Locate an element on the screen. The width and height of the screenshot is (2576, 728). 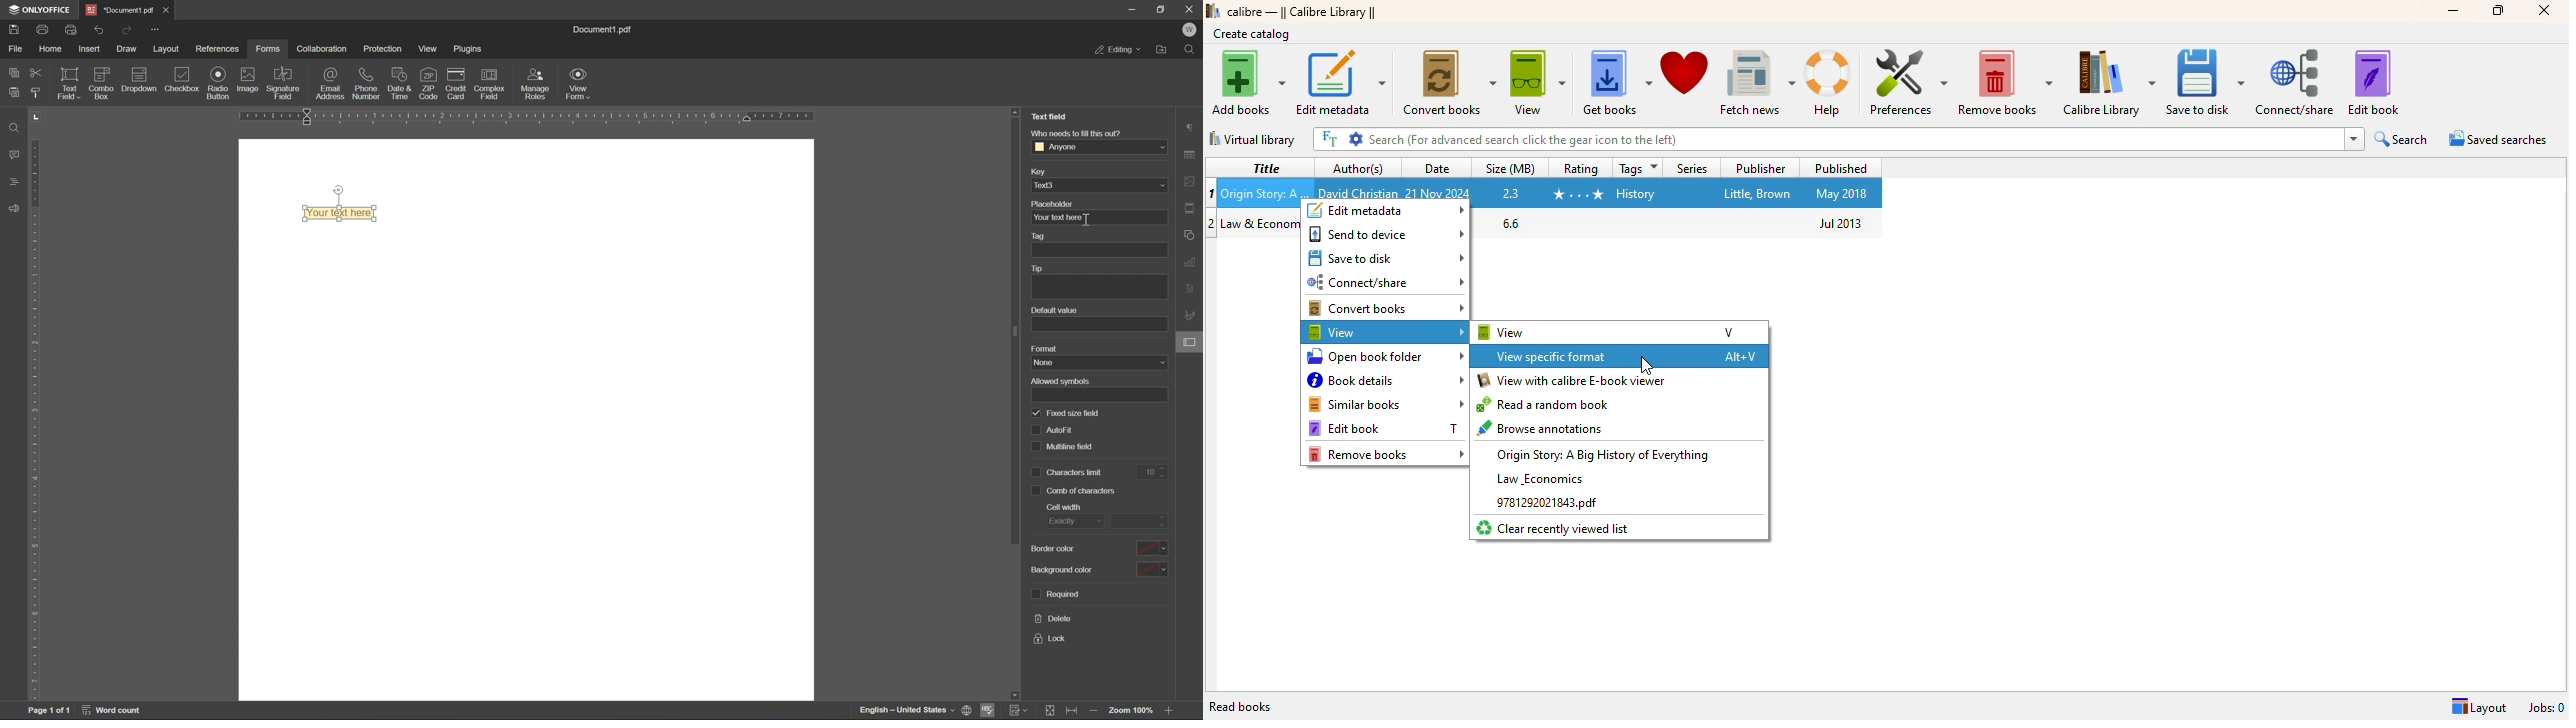
fit to slide is located at coordinates (1050, 711).